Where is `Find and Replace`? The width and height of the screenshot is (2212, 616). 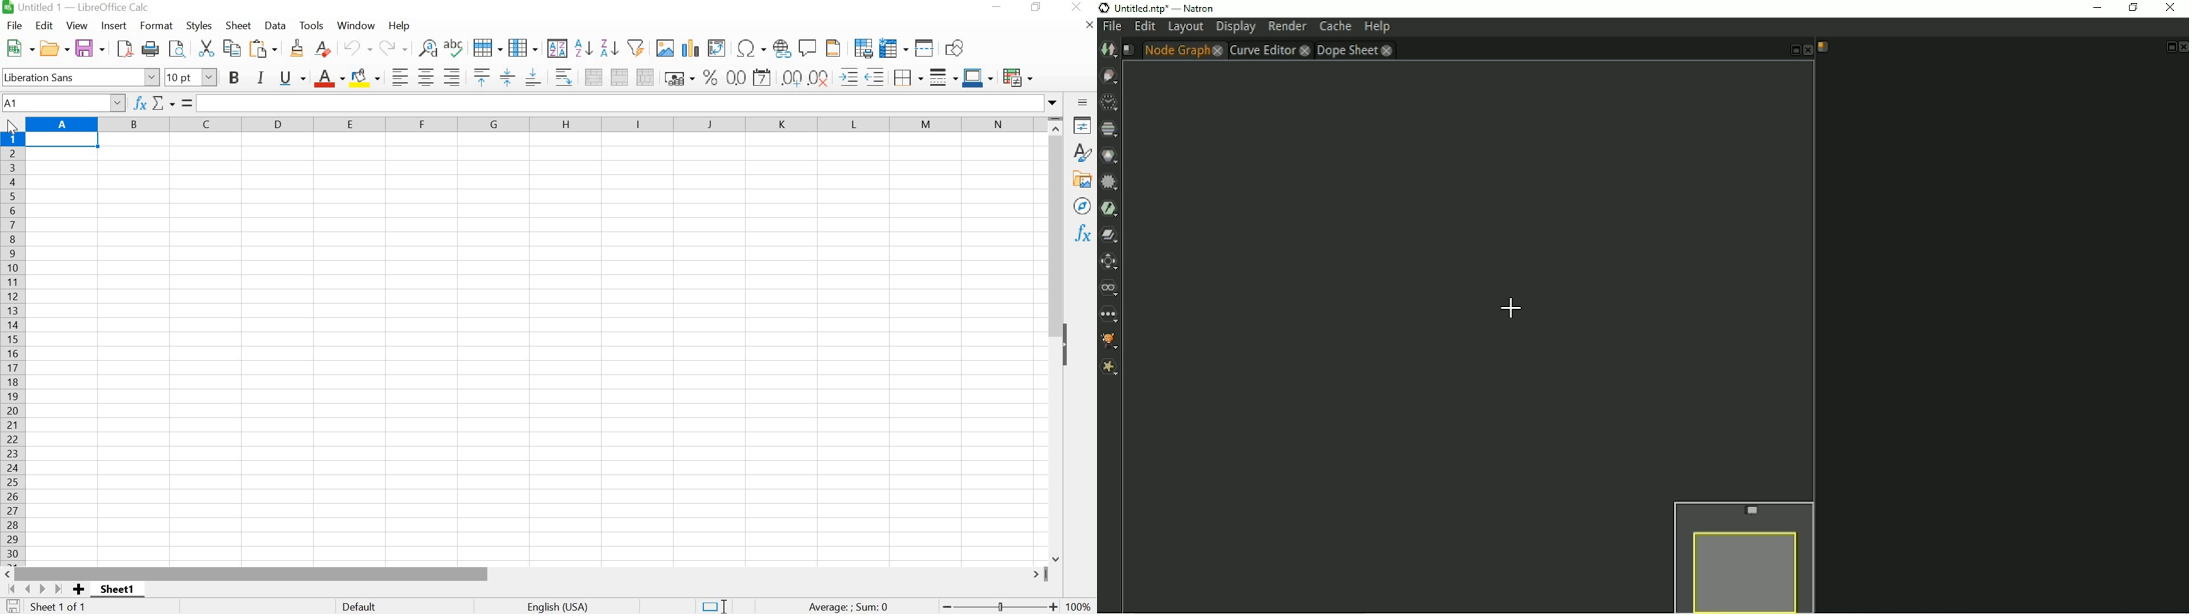
Find and Replace is located at coordinates (428, 48).